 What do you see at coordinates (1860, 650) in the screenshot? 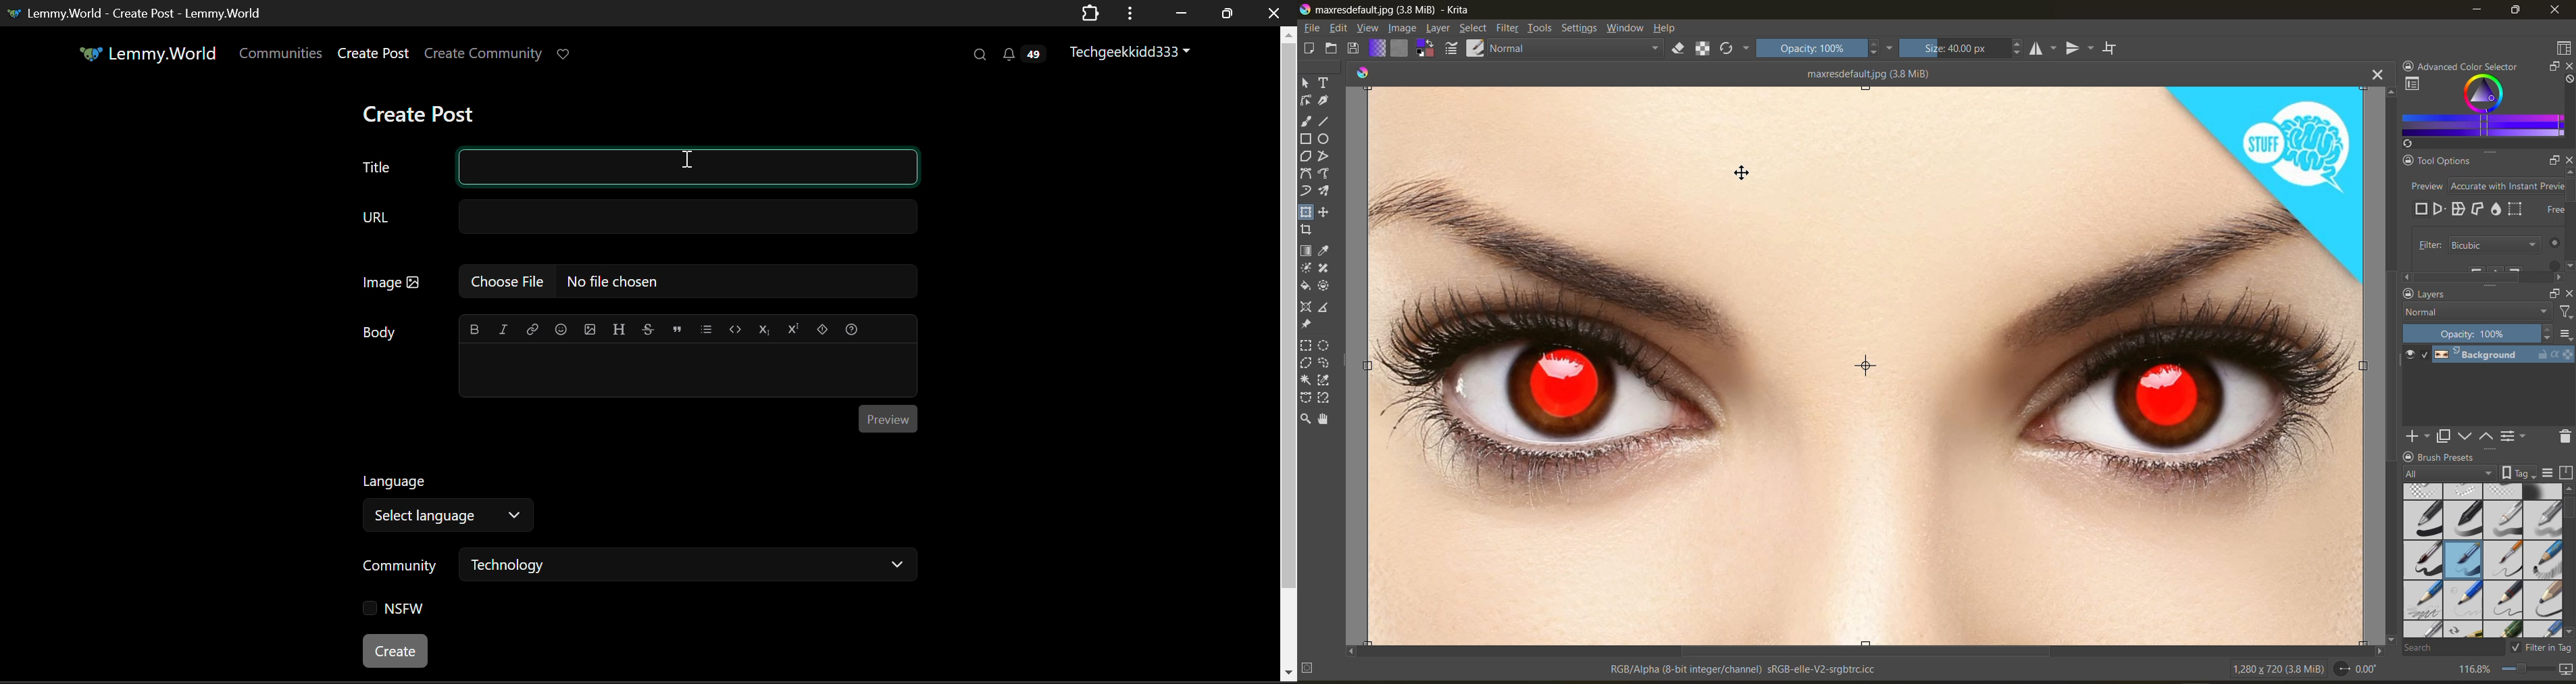
I see `horizontal scroll bar` at bounding box center [1860, 650].